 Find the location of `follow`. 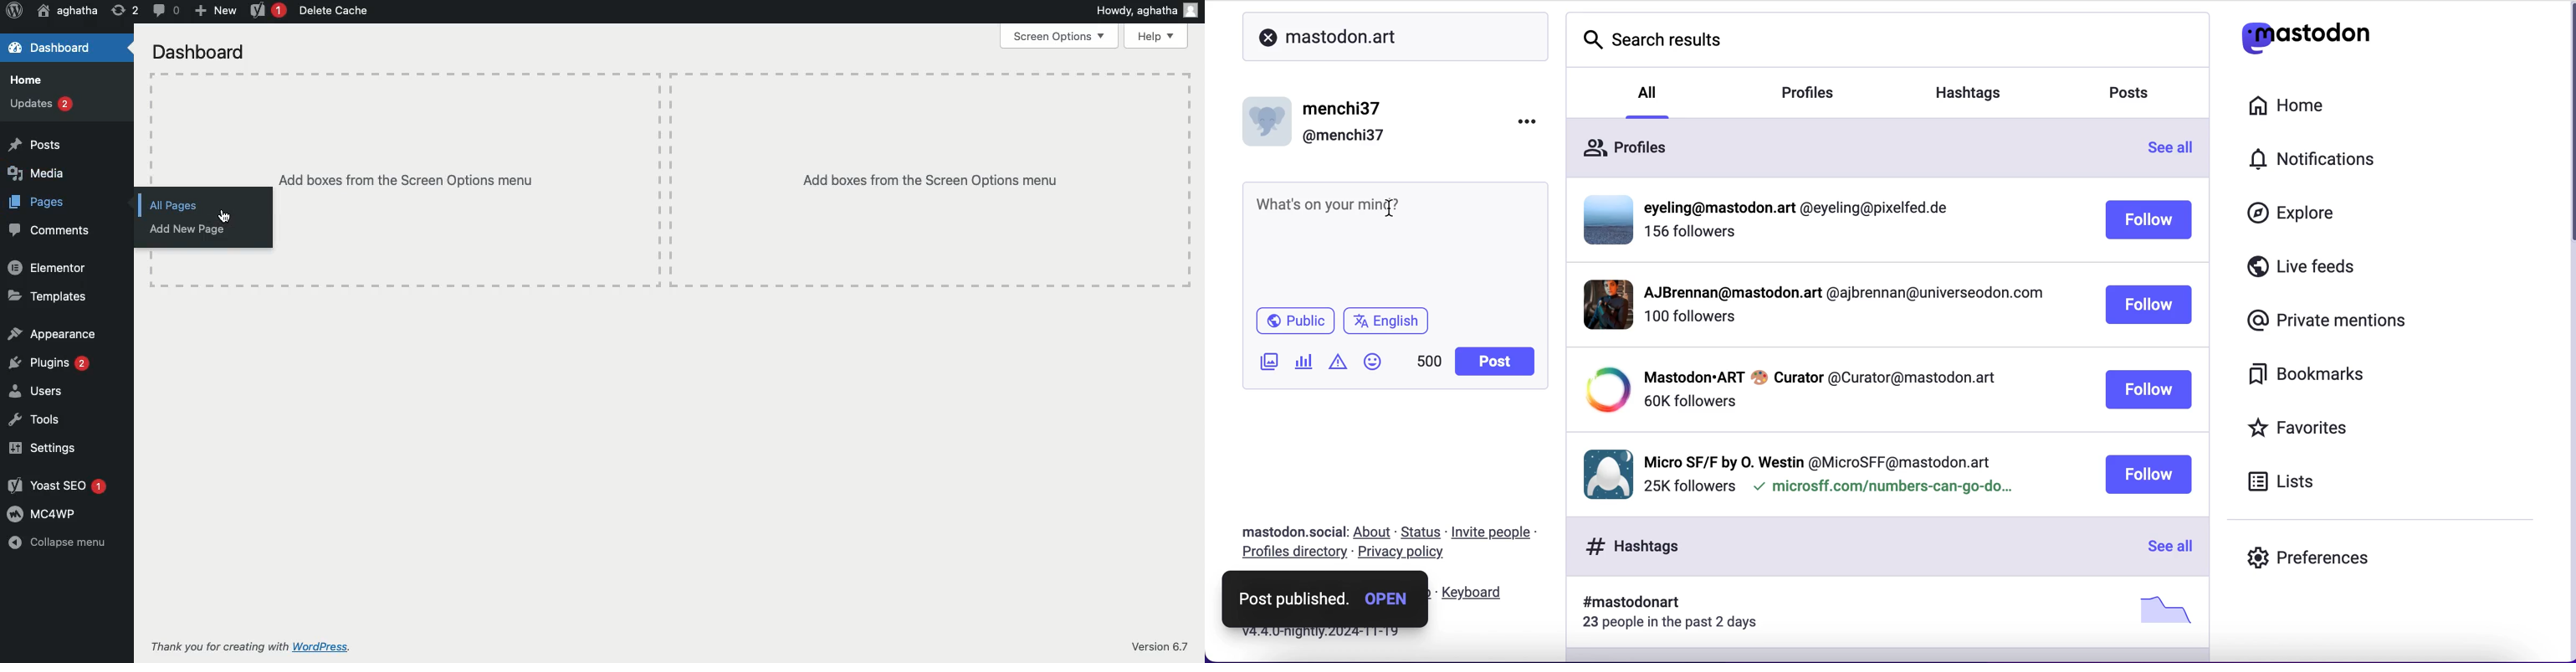

follow is located at coordinates (2148, 474).